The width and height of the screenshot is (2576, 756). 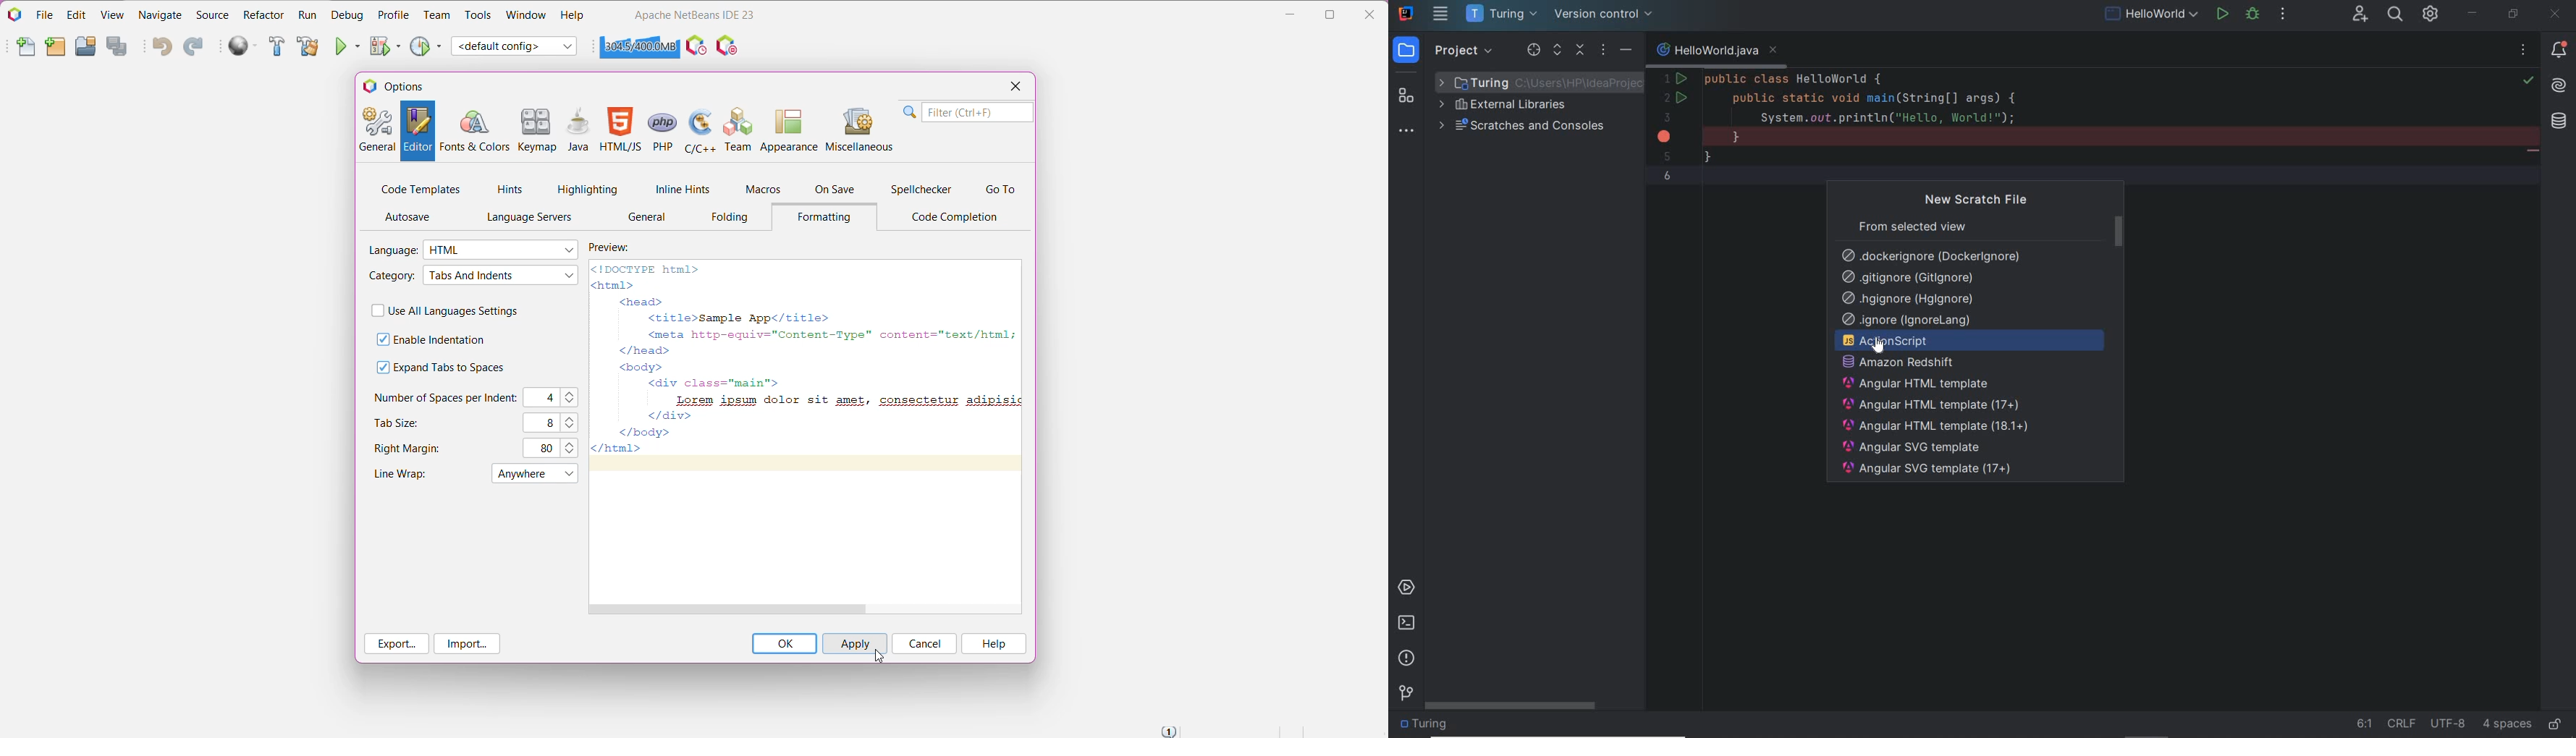 I want to click on external libraries, so click(x=1507, y=105).